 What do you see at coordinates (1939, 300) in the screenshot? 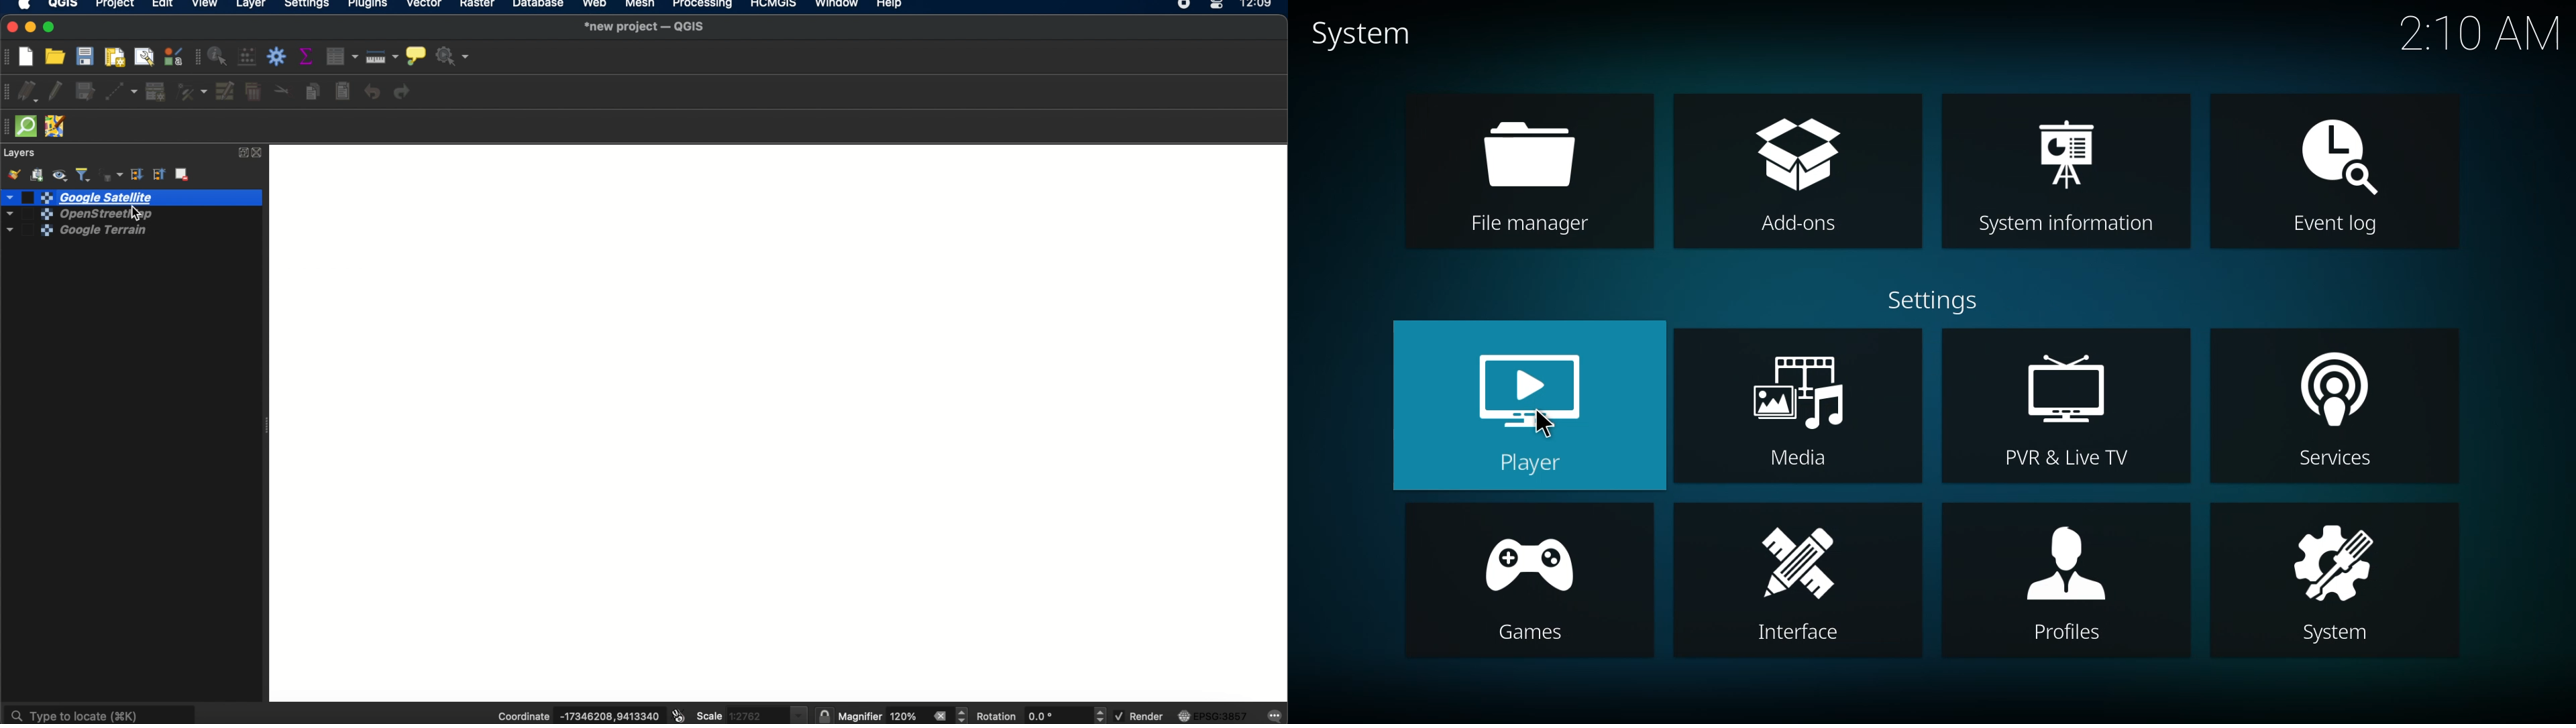
I see `settings` at bounding box center [1939, 300].